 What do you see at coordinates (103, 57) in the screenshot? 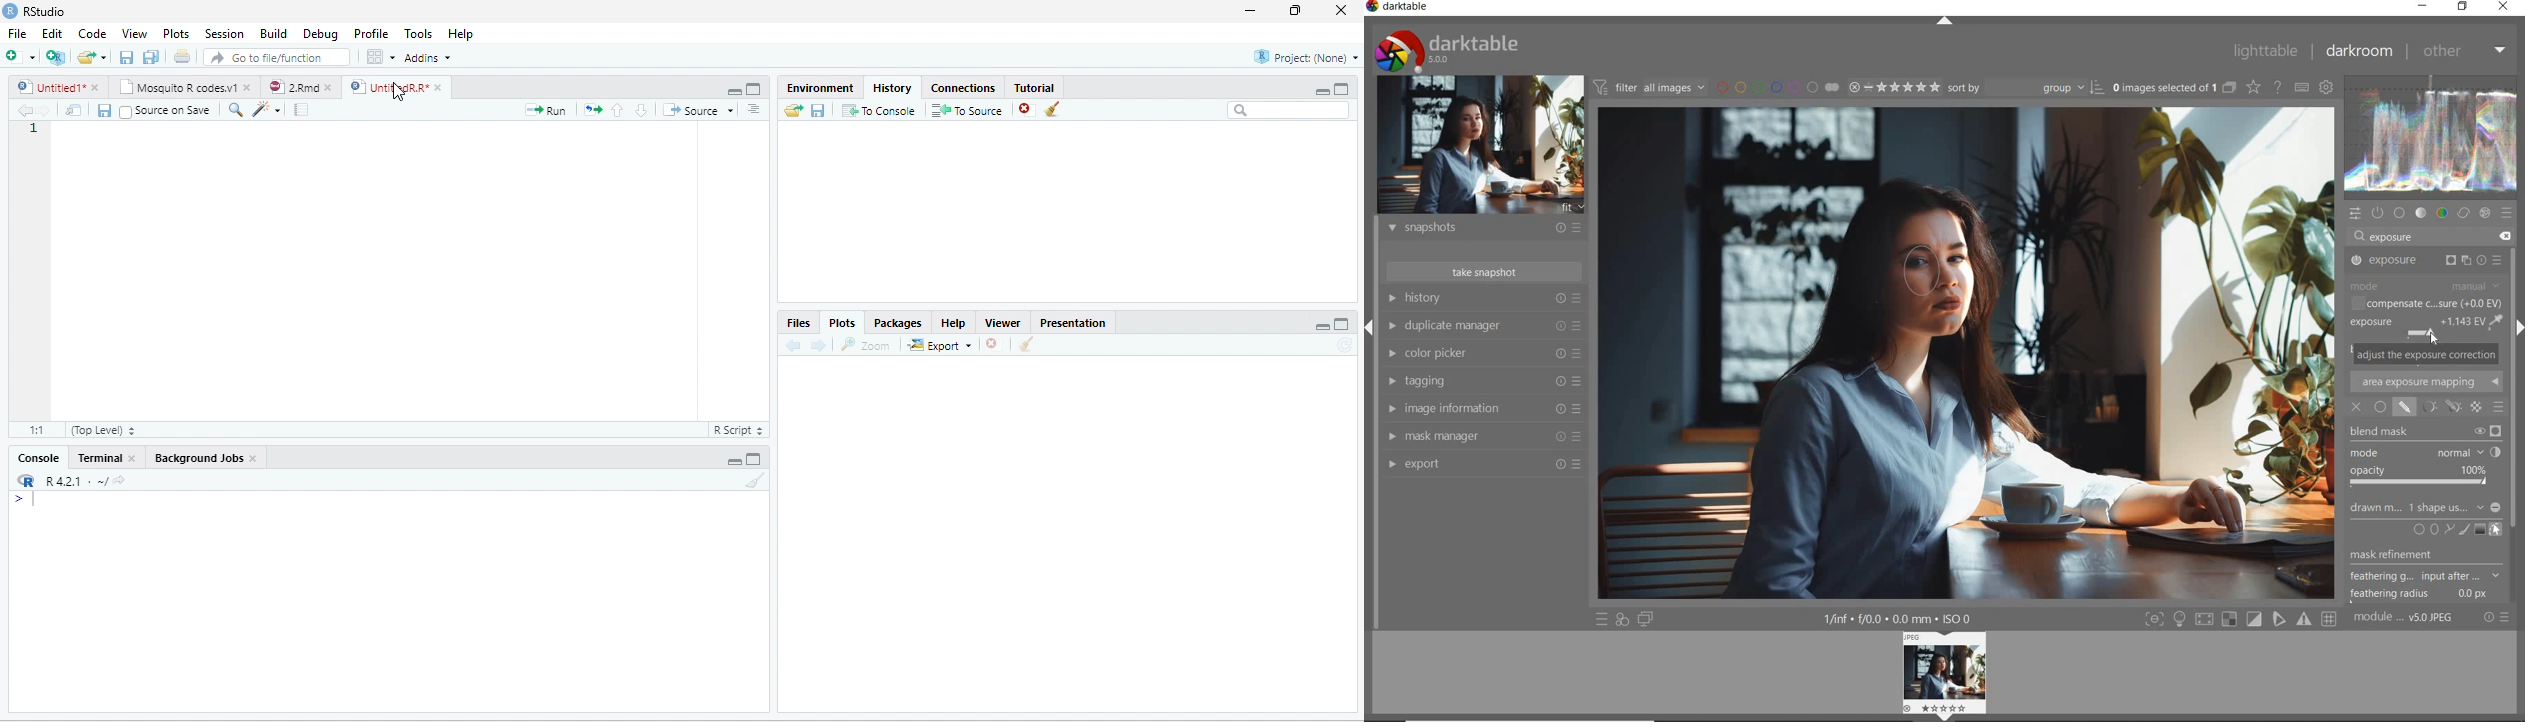
I see `Open recent files` at bounding box center [103, 57].